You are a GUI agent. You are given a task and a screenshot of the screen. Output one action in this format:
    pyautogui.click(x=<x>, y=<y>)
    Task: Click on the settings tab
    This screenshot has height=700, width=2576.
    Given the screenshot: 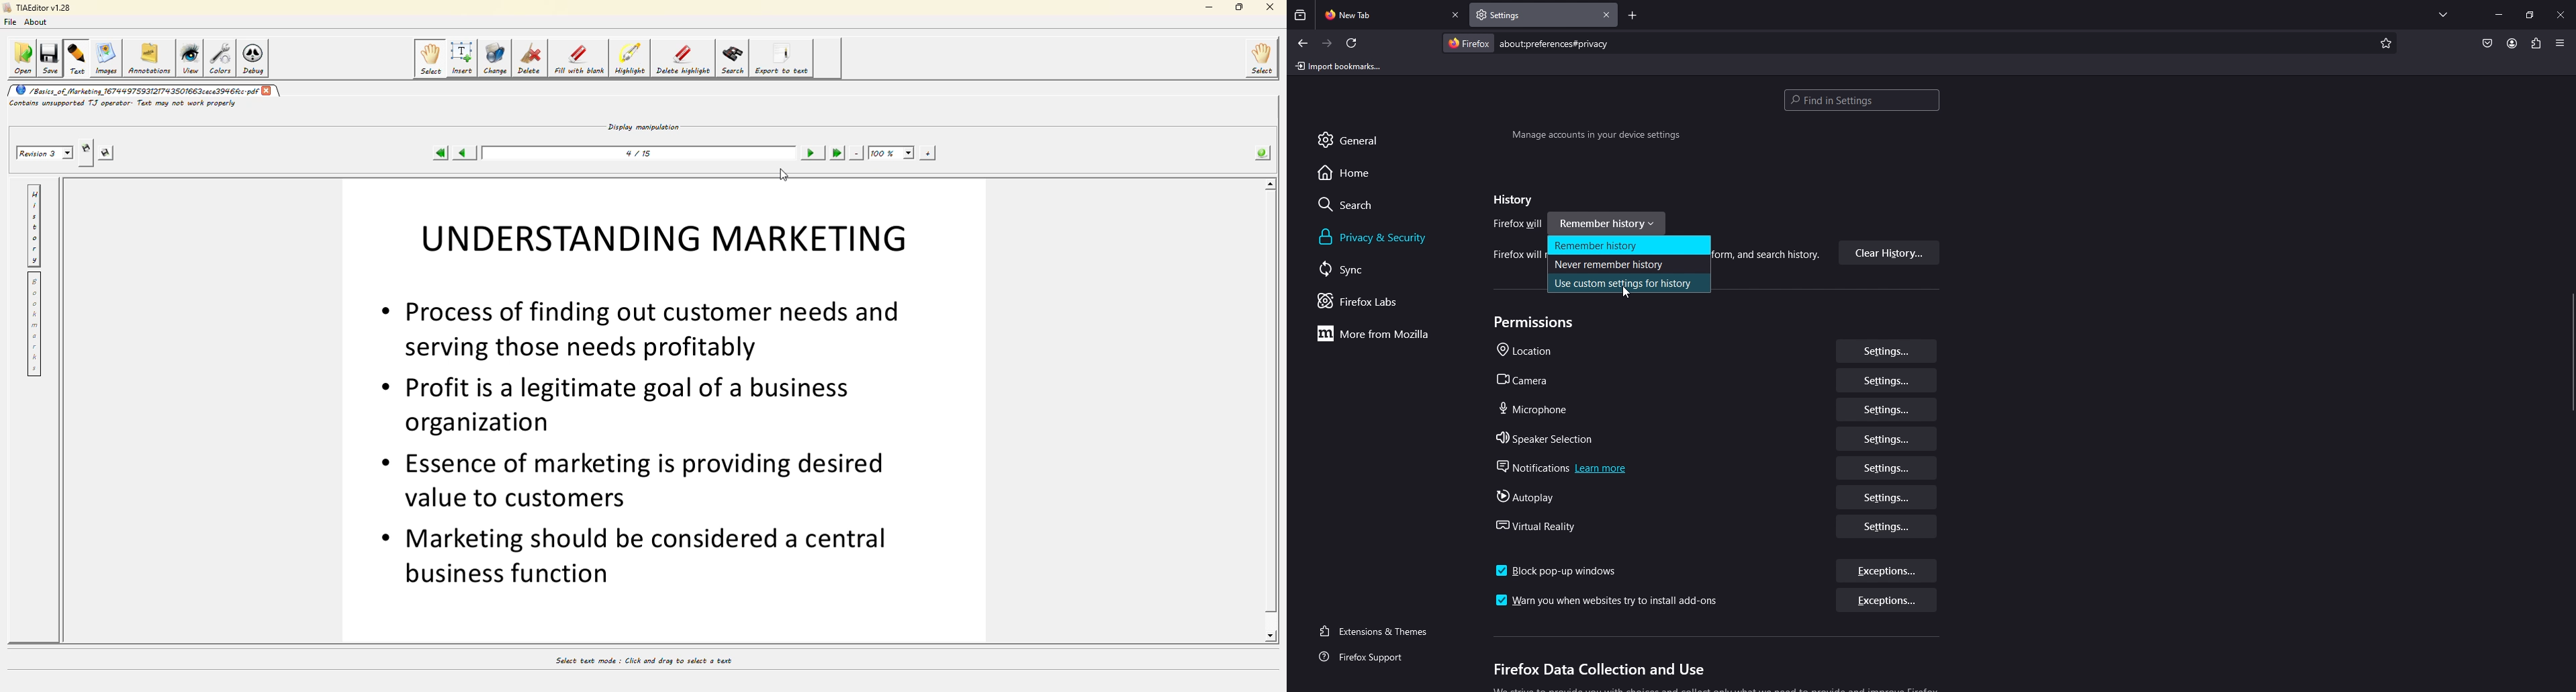 What is the action you would take?
    pyautogui.click(x=1516, y=14)
    